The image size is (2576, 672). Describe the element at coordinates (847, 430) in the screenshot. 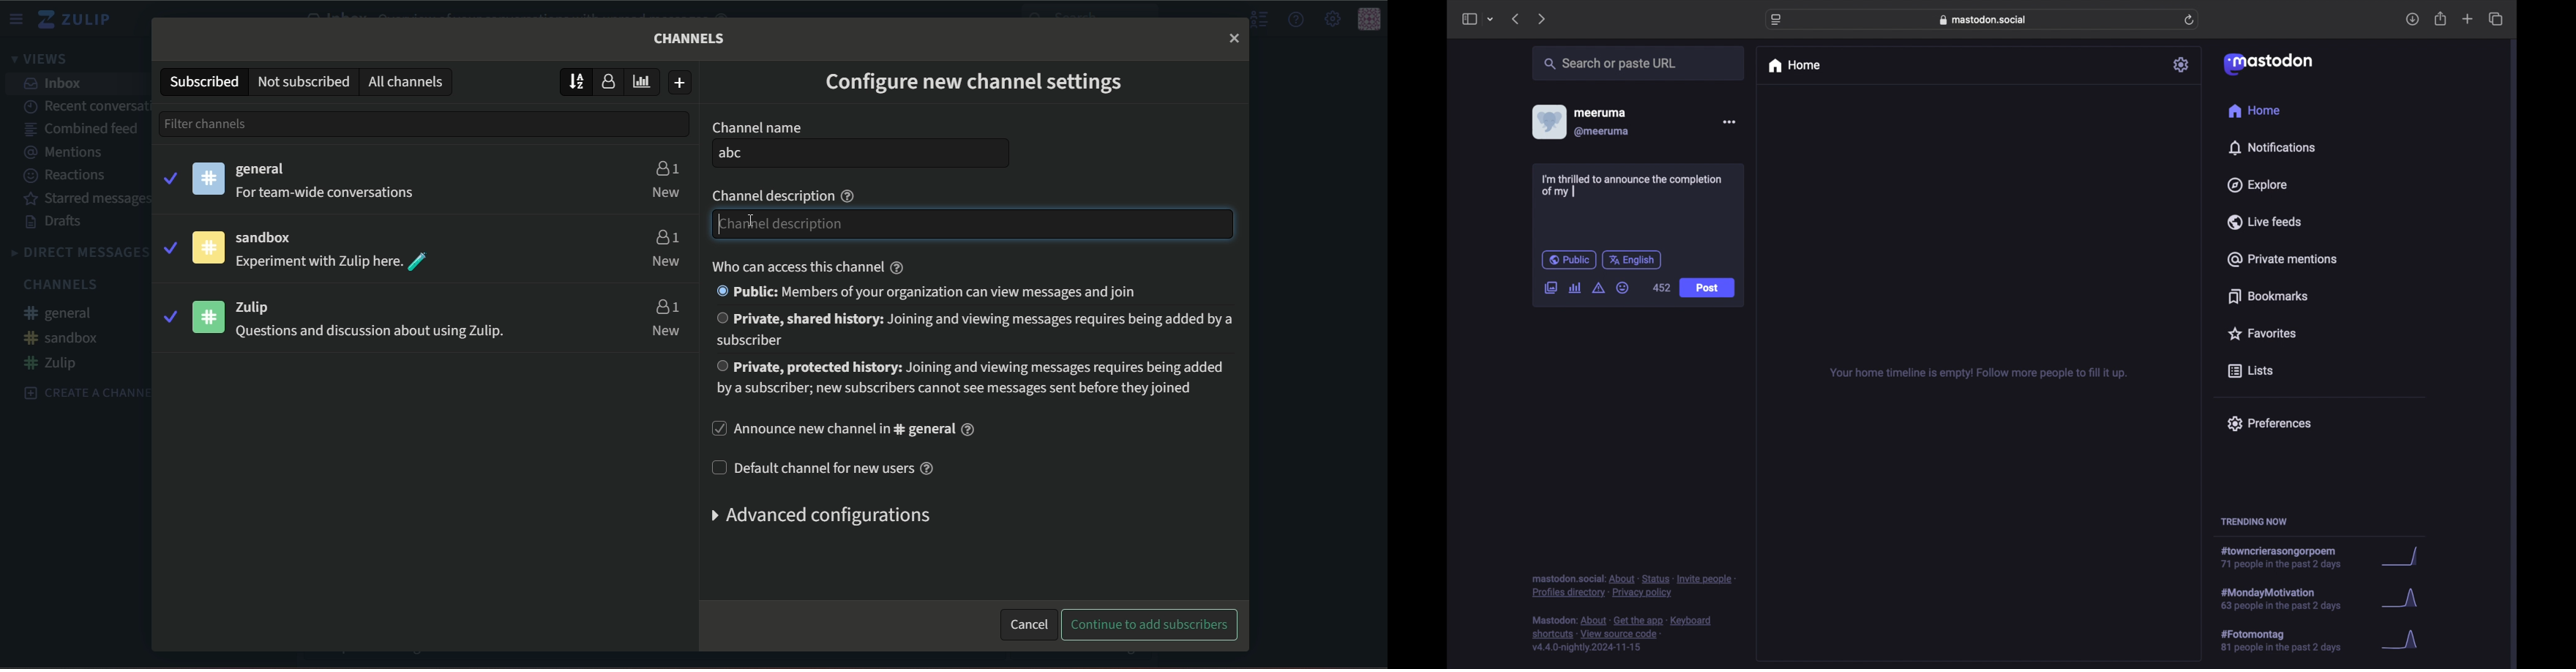

I see `announce new channel in #general` at that location.